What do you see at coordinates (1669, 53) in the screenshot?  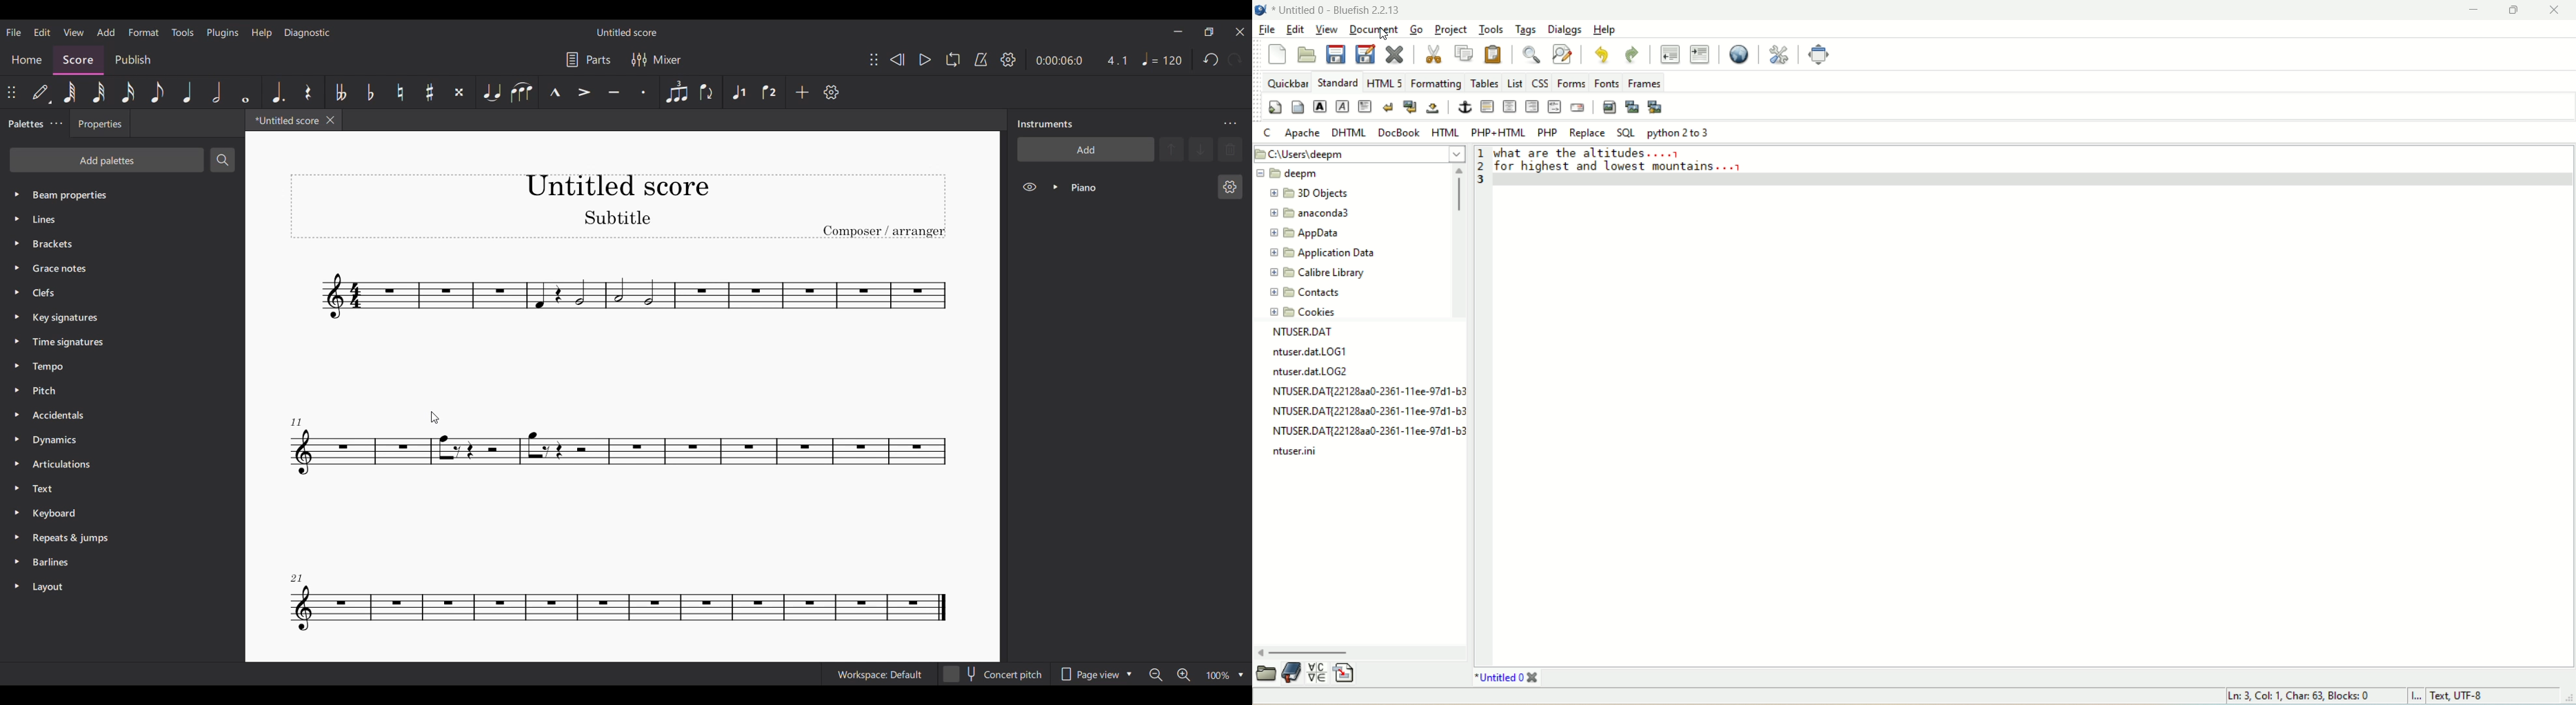 I see `unindent` at bounding box center [1669, 53].